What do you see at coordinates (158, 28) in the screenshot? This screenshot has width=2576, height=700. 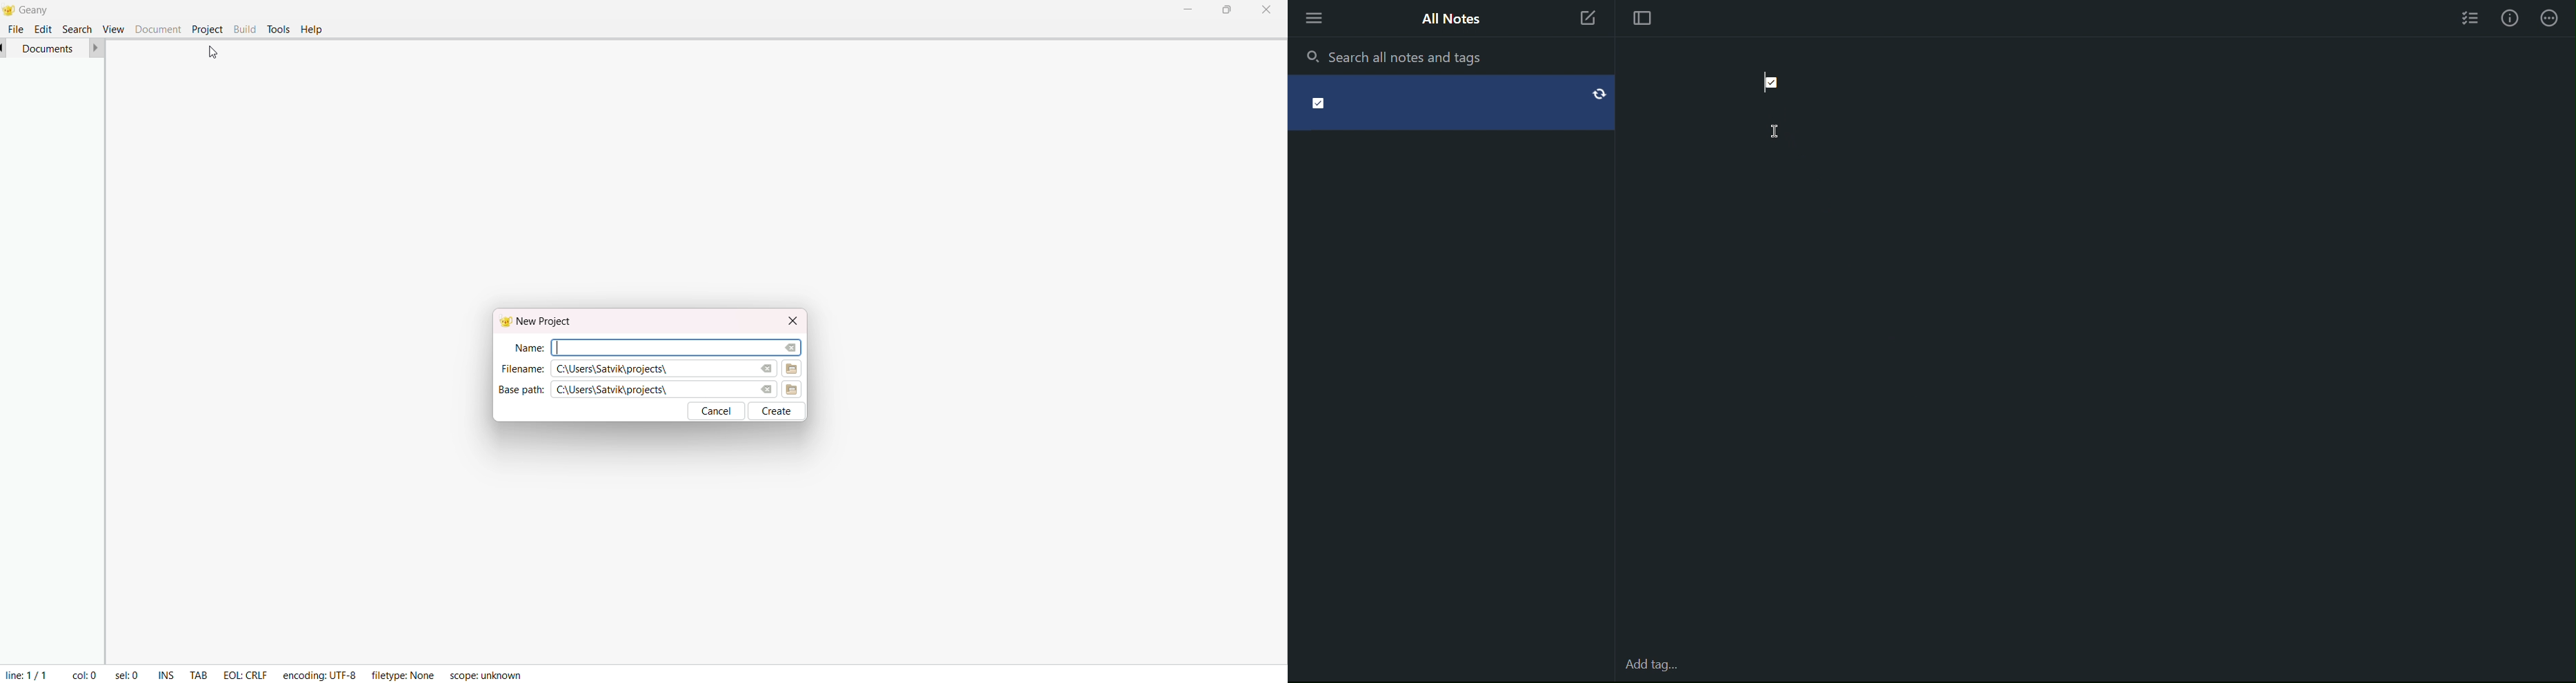 I see `document` at bounding box center [158, 28].